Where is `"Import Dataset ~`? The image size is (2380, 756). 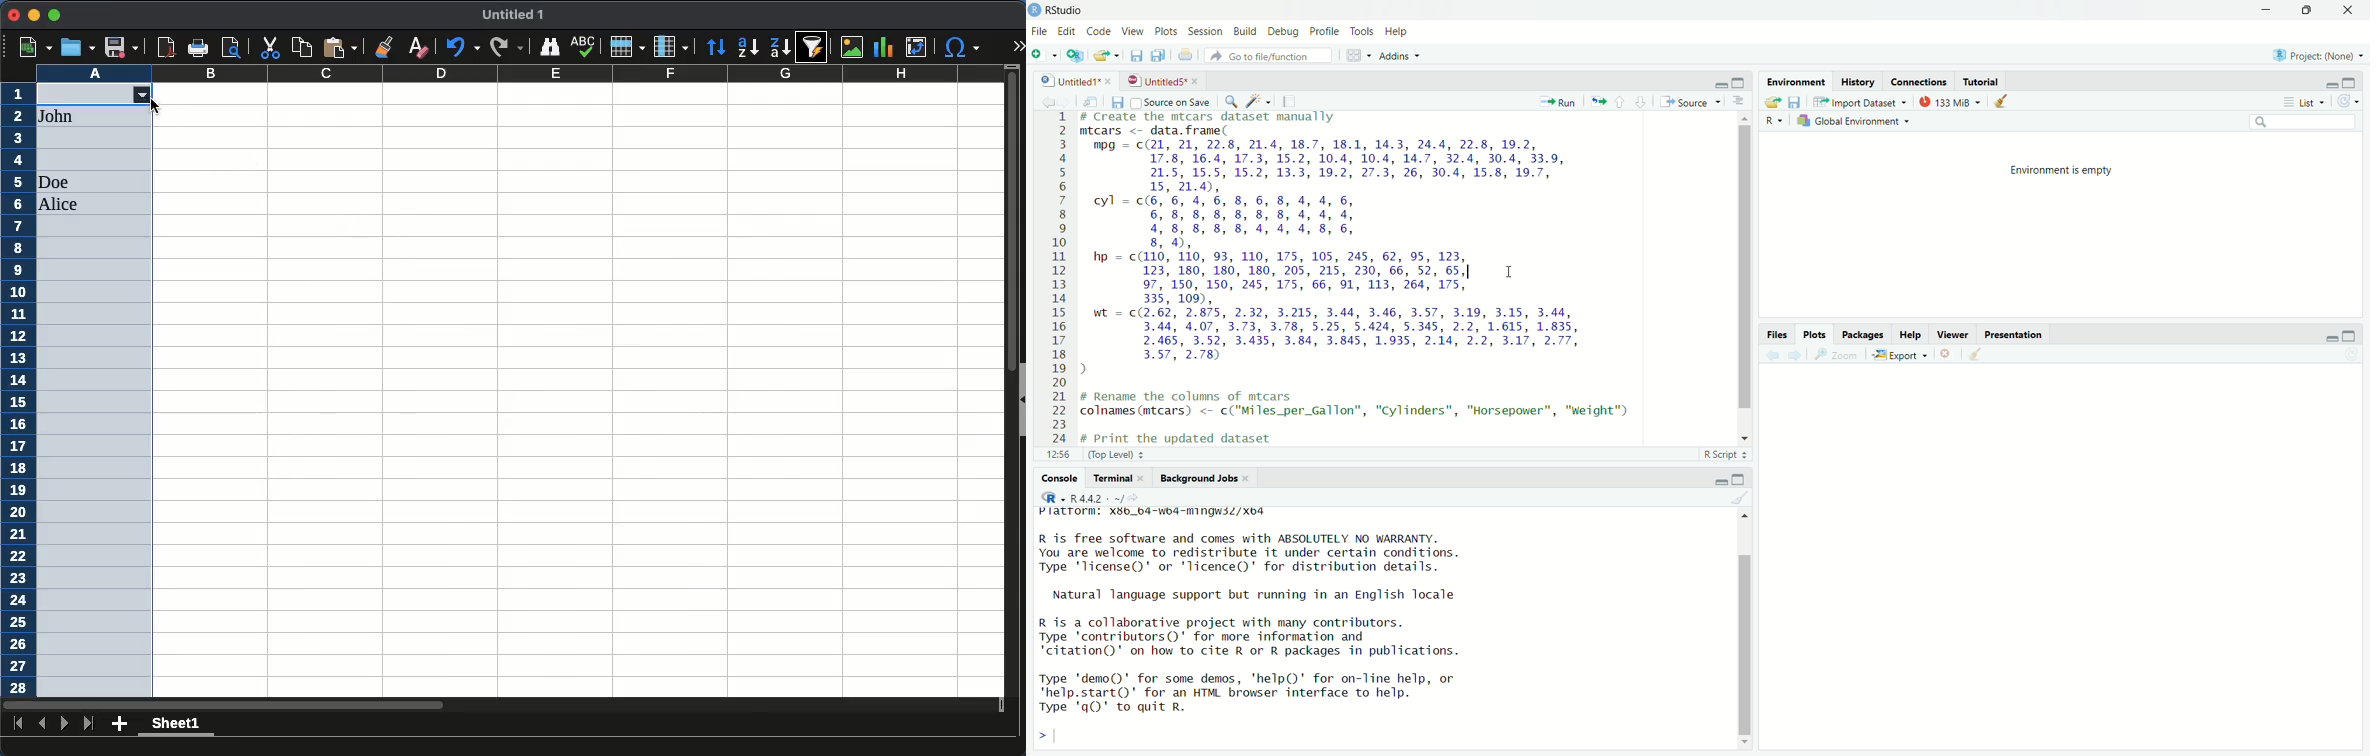
"Import Dataset ~ is located at coordinates (1861, 104).